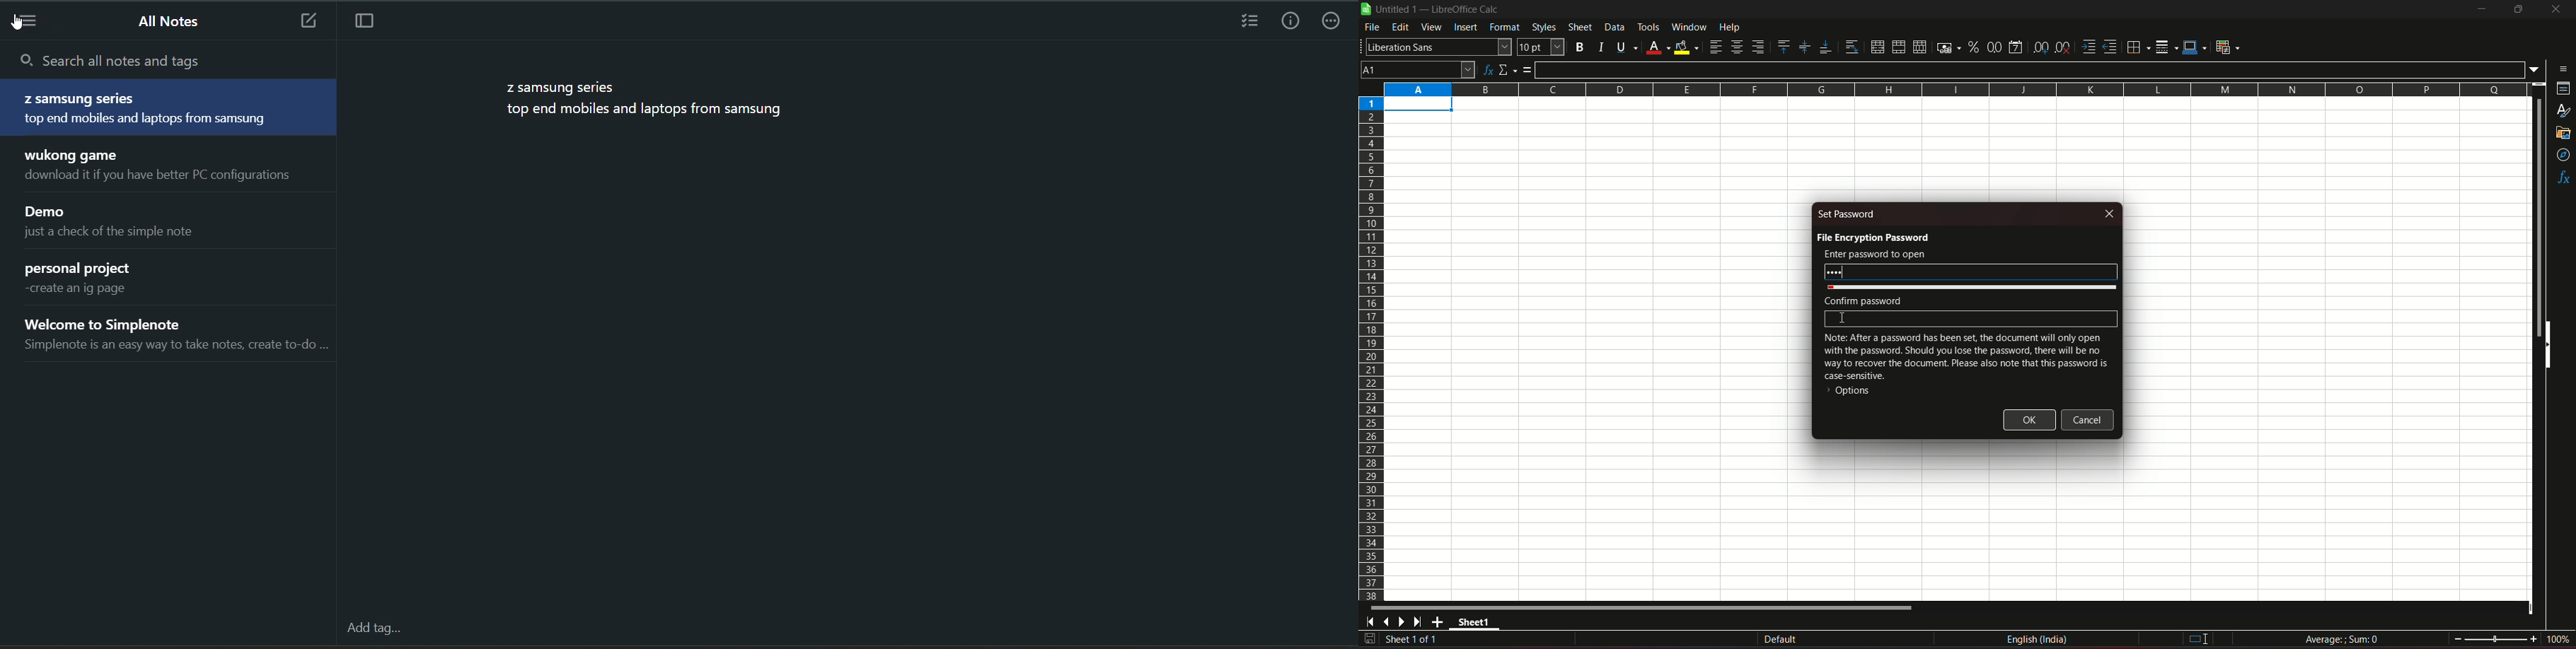 Image resolution: width=2576 pixels, height=672 pixels. What do you see at coordinates (2562, 90) in the screenshot?
I see `properties` at bounding box center [2562, 90].